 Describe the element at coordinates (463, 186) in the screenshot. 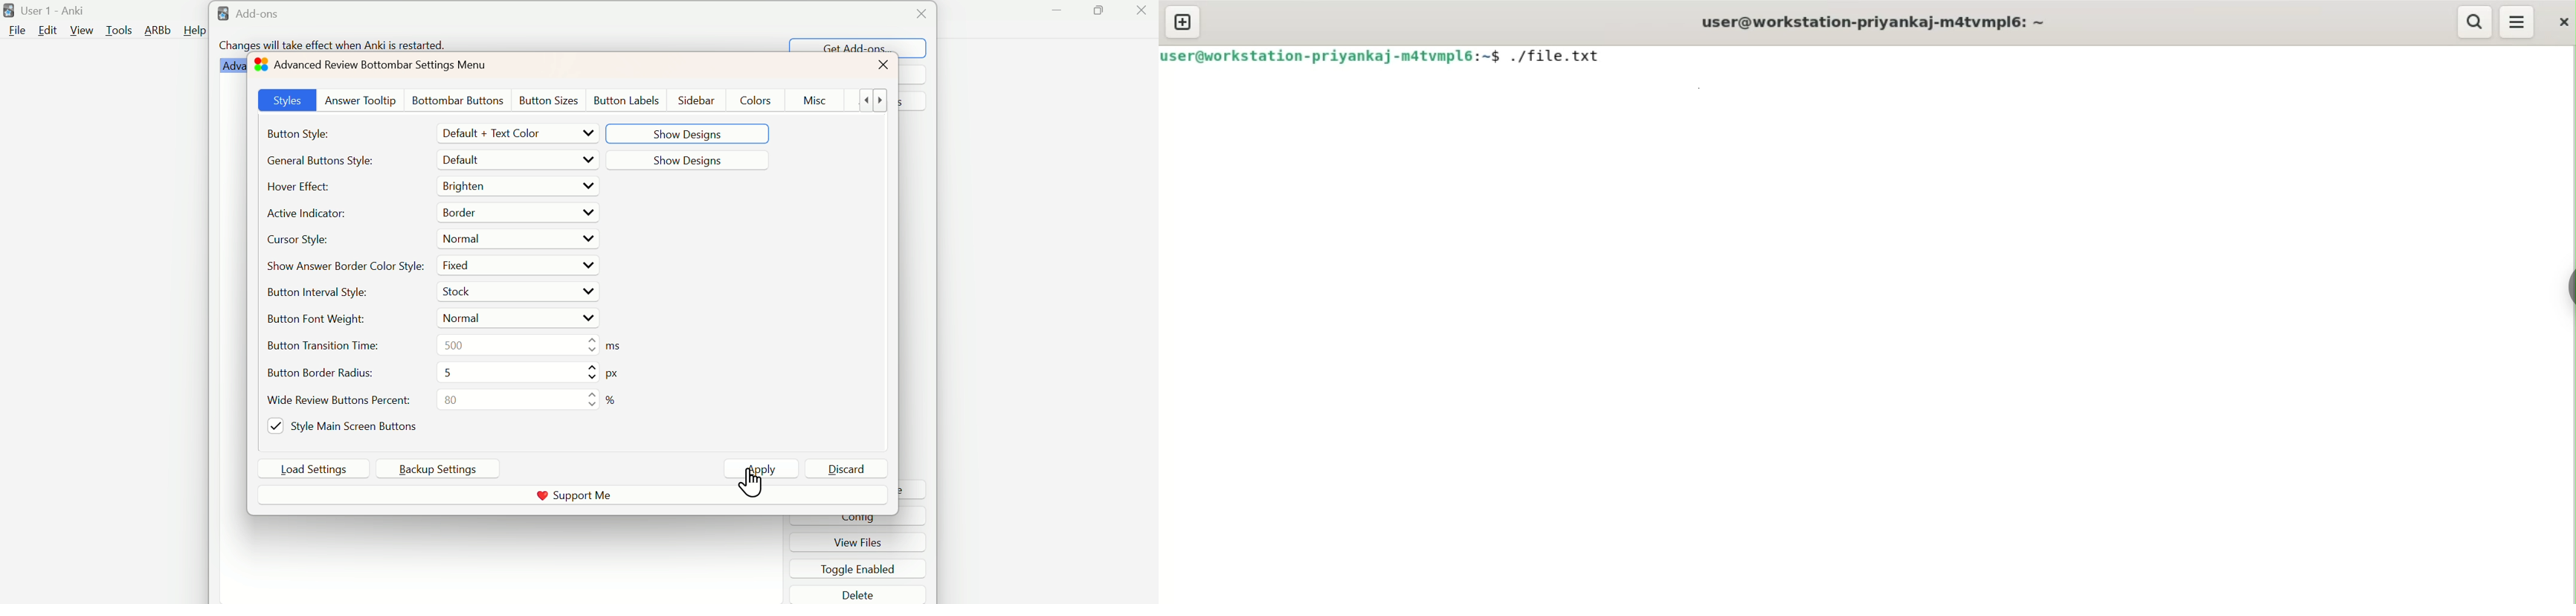

I see `Brighten` at that location.